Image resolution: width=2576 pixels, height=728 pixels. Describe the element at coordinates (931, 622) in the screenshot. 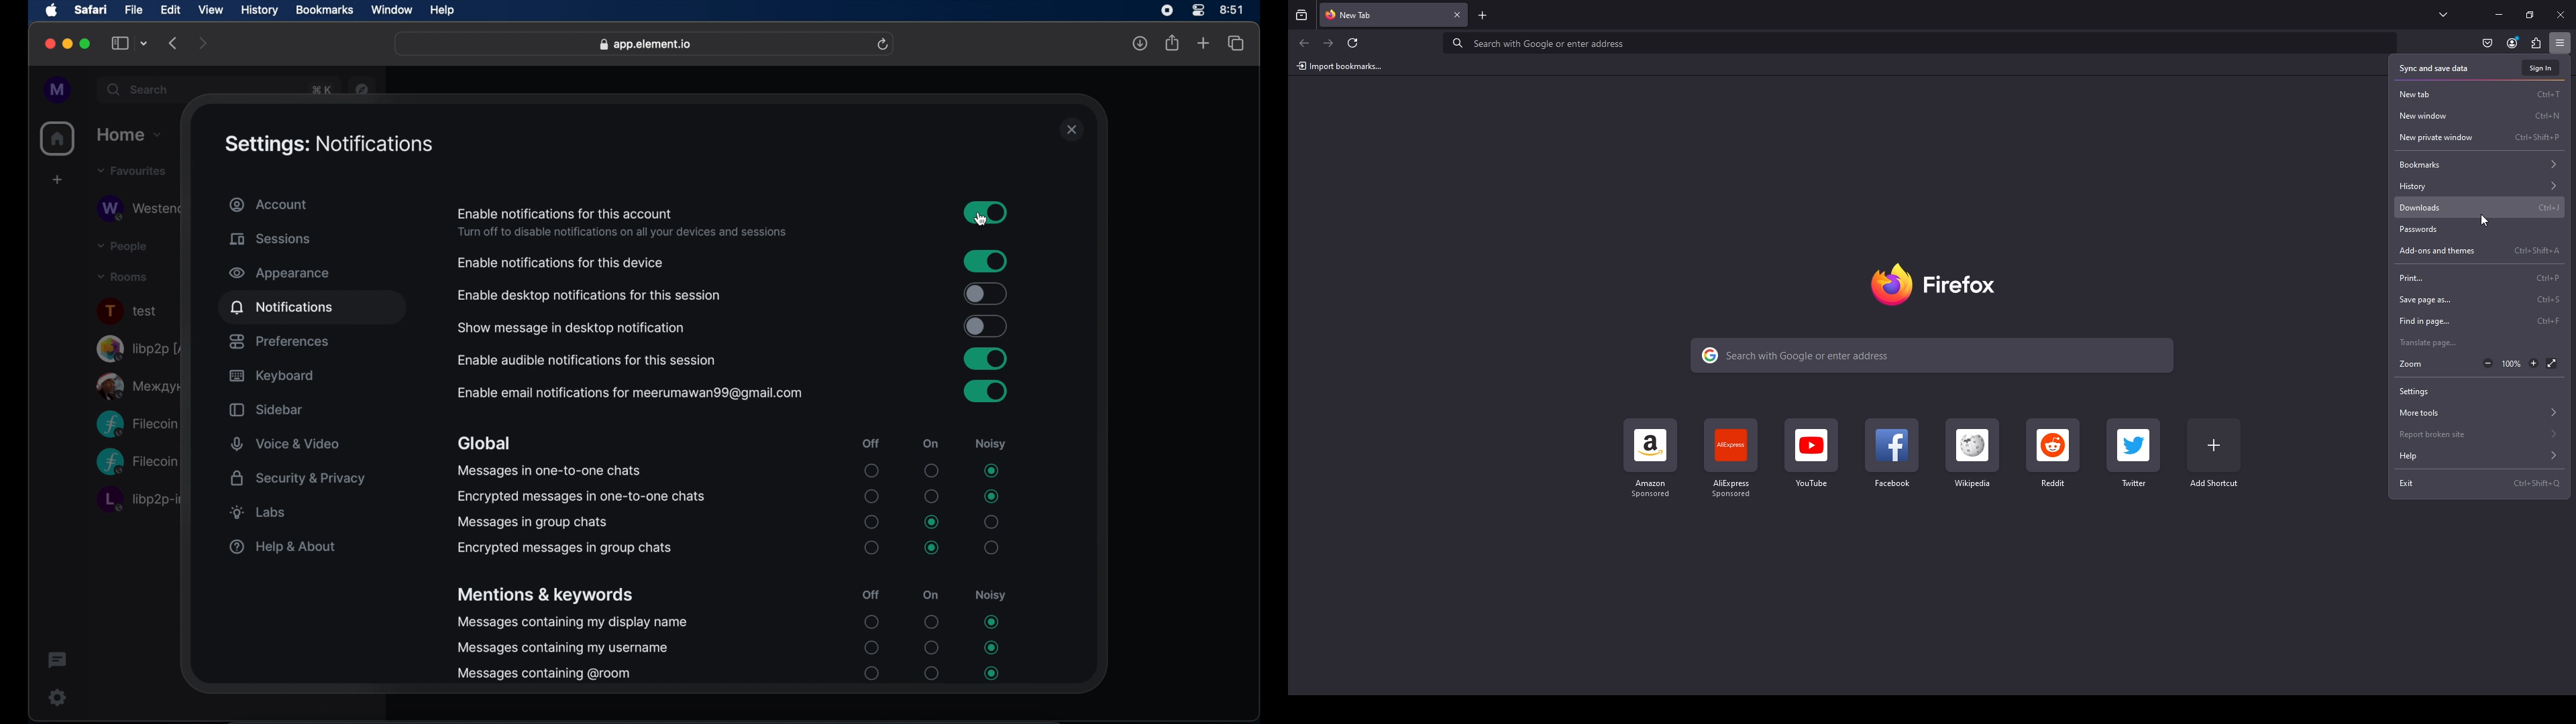

I see `radio button` at that location.